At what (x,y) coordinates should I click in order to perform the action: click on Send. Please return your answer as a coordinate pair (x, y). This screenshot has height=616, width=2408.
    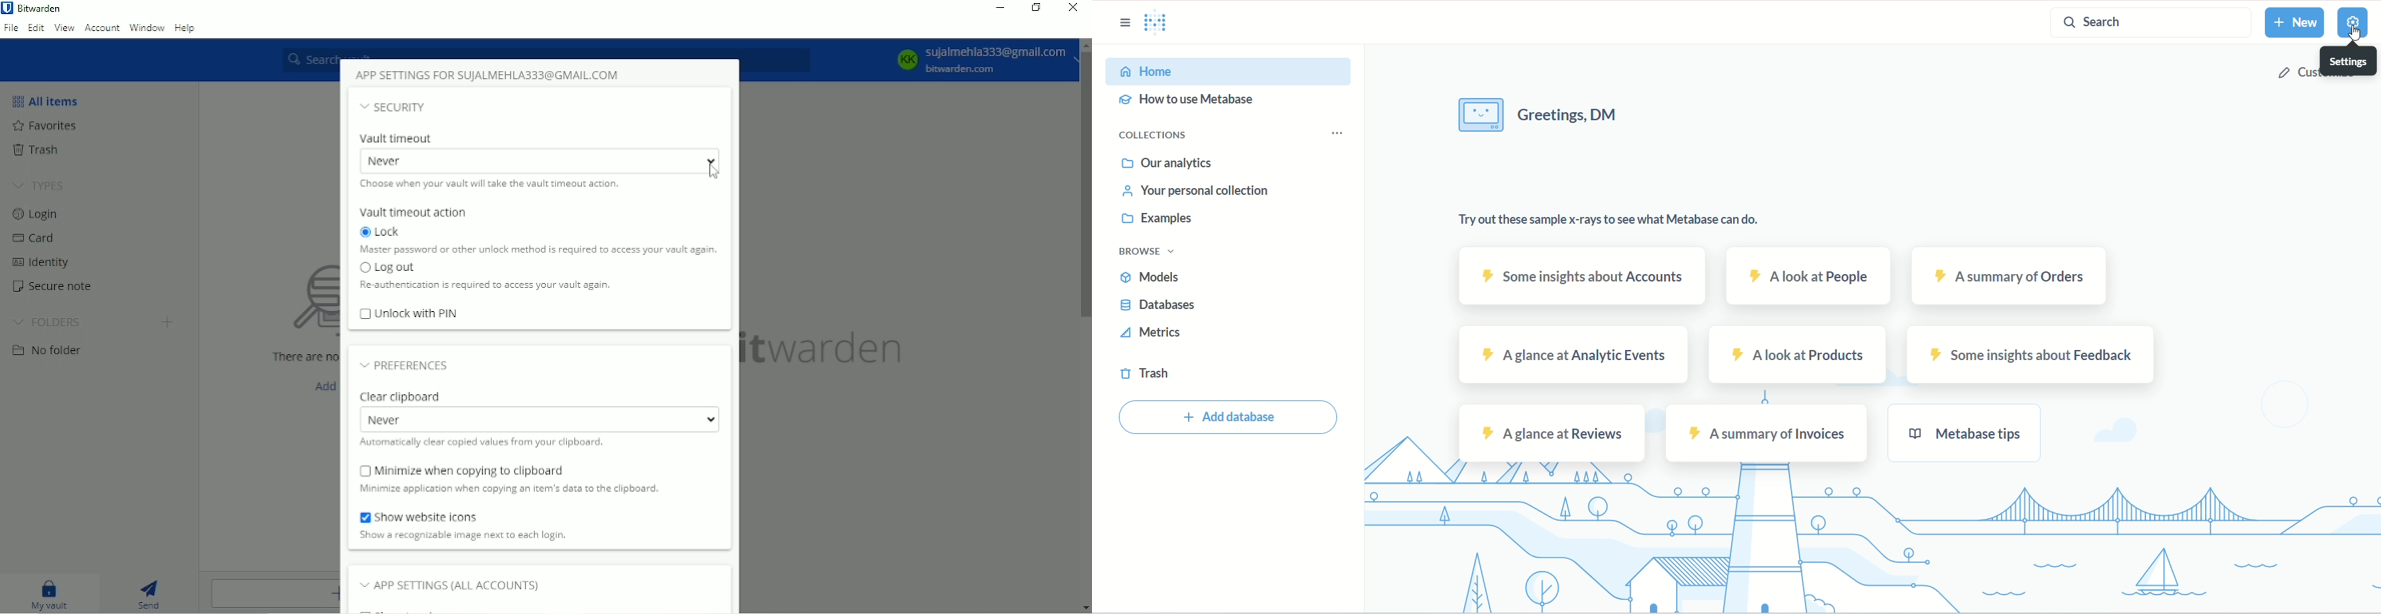
    Looking at the image, I should click on (149, 594).